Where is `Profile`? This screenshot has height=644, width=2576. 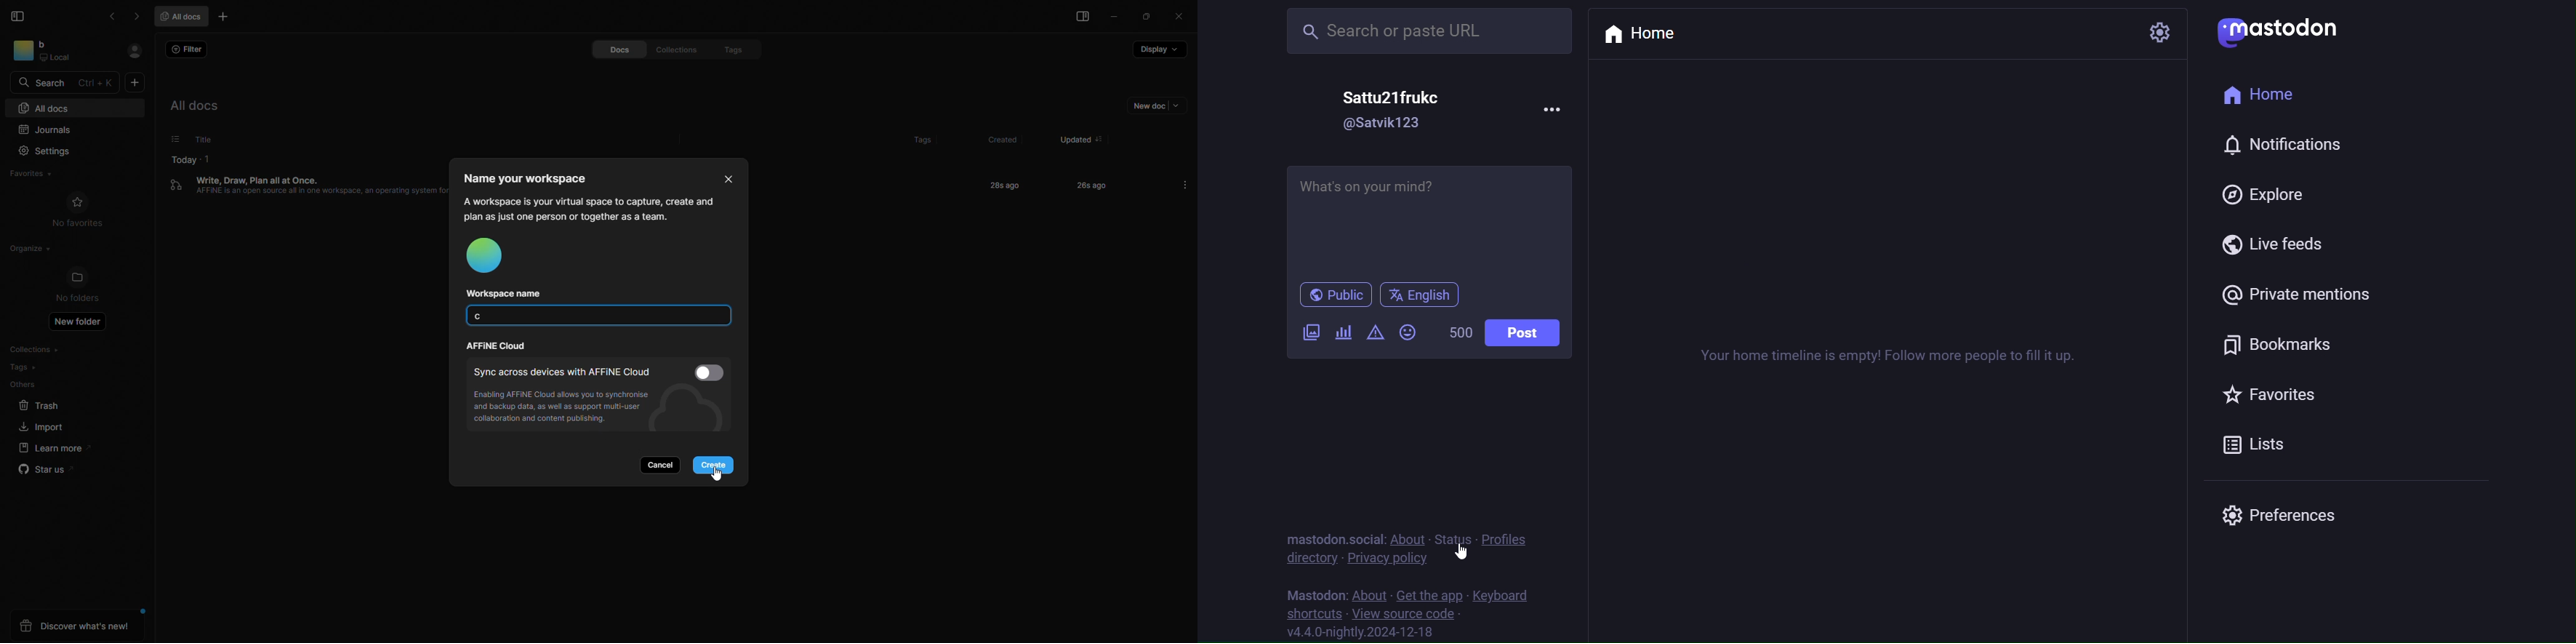 Profile is located at coordinates (134, 51).